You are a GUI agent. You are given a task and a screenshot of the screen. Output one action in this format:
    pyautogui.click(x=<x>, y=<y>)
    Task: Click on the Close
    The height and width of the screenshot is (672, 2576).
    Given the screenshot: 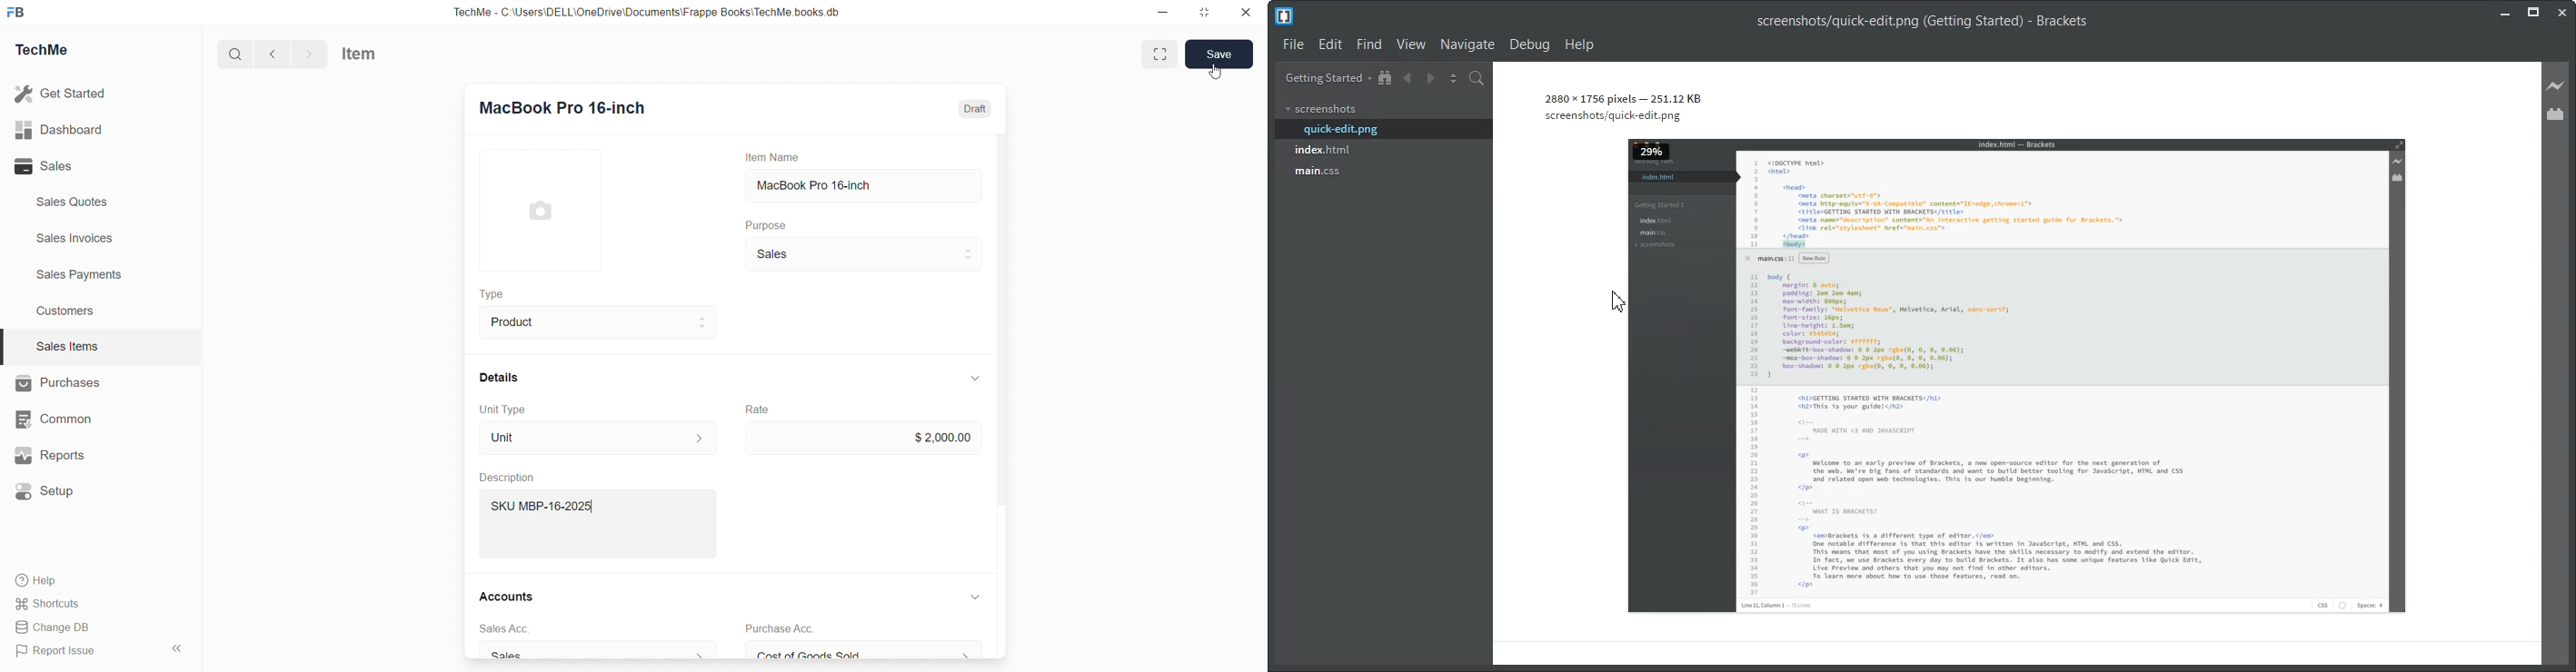 What is the action you would take?
    pyautogui.click(x=2561, y=14)
    